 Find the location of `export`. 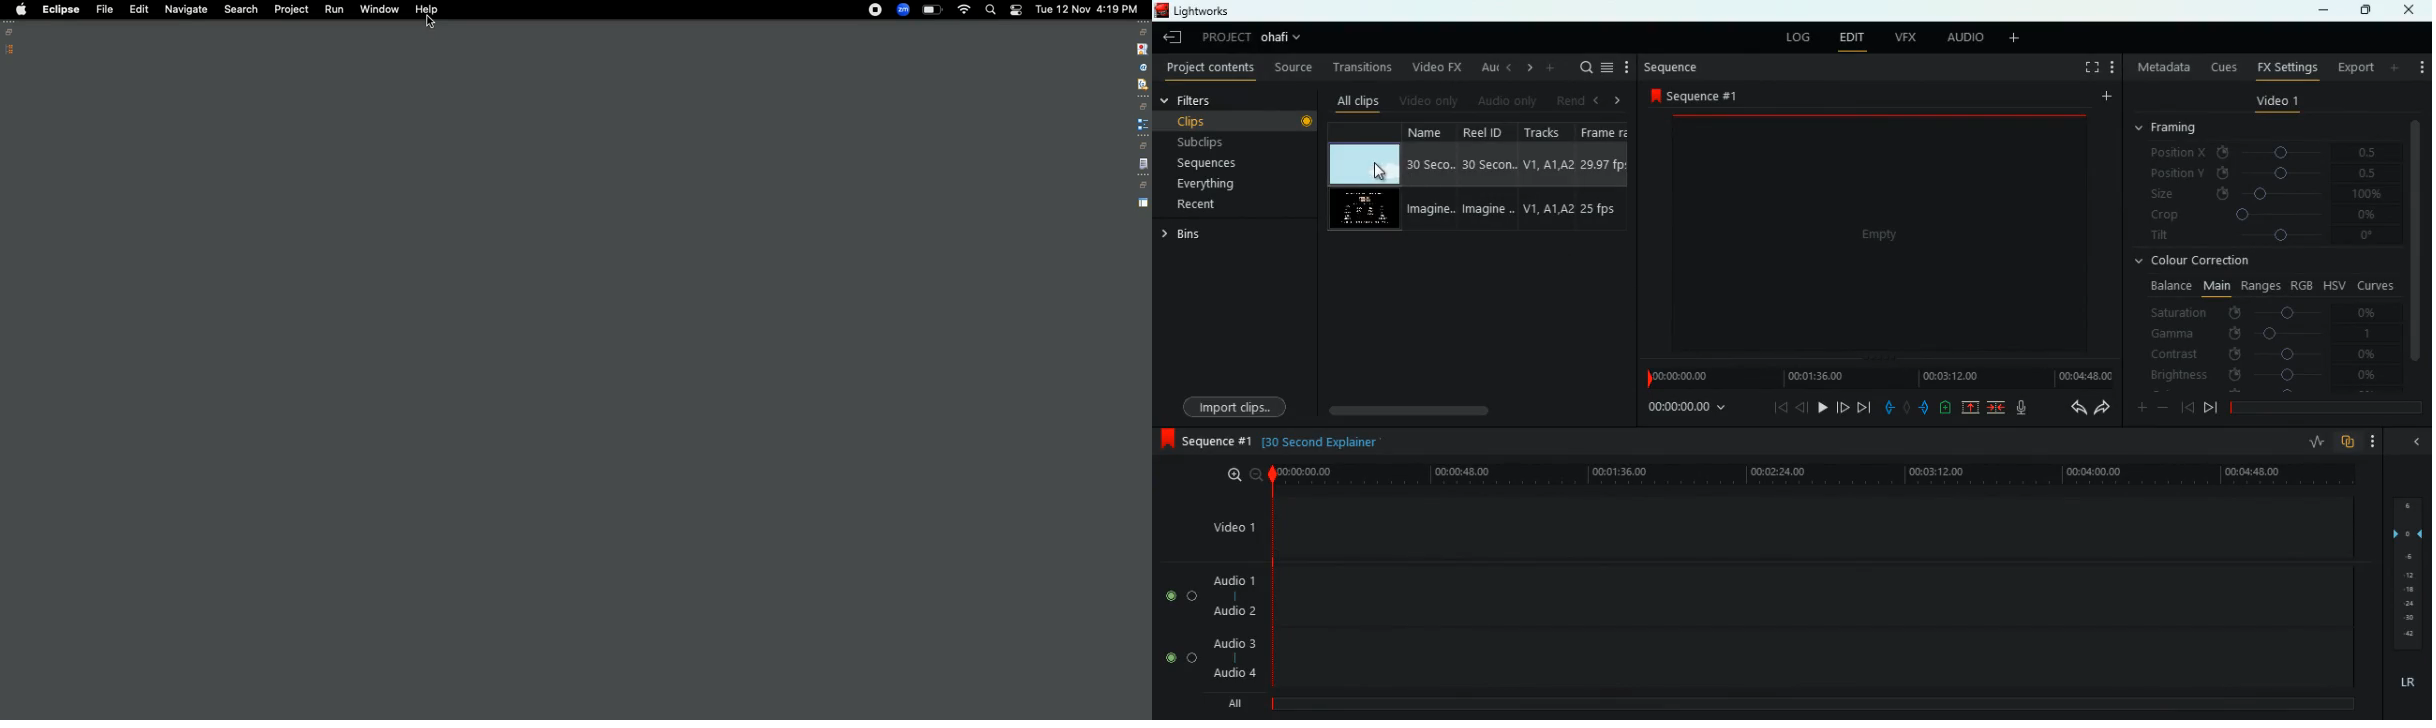

export is located at coordinates (2354, 67).